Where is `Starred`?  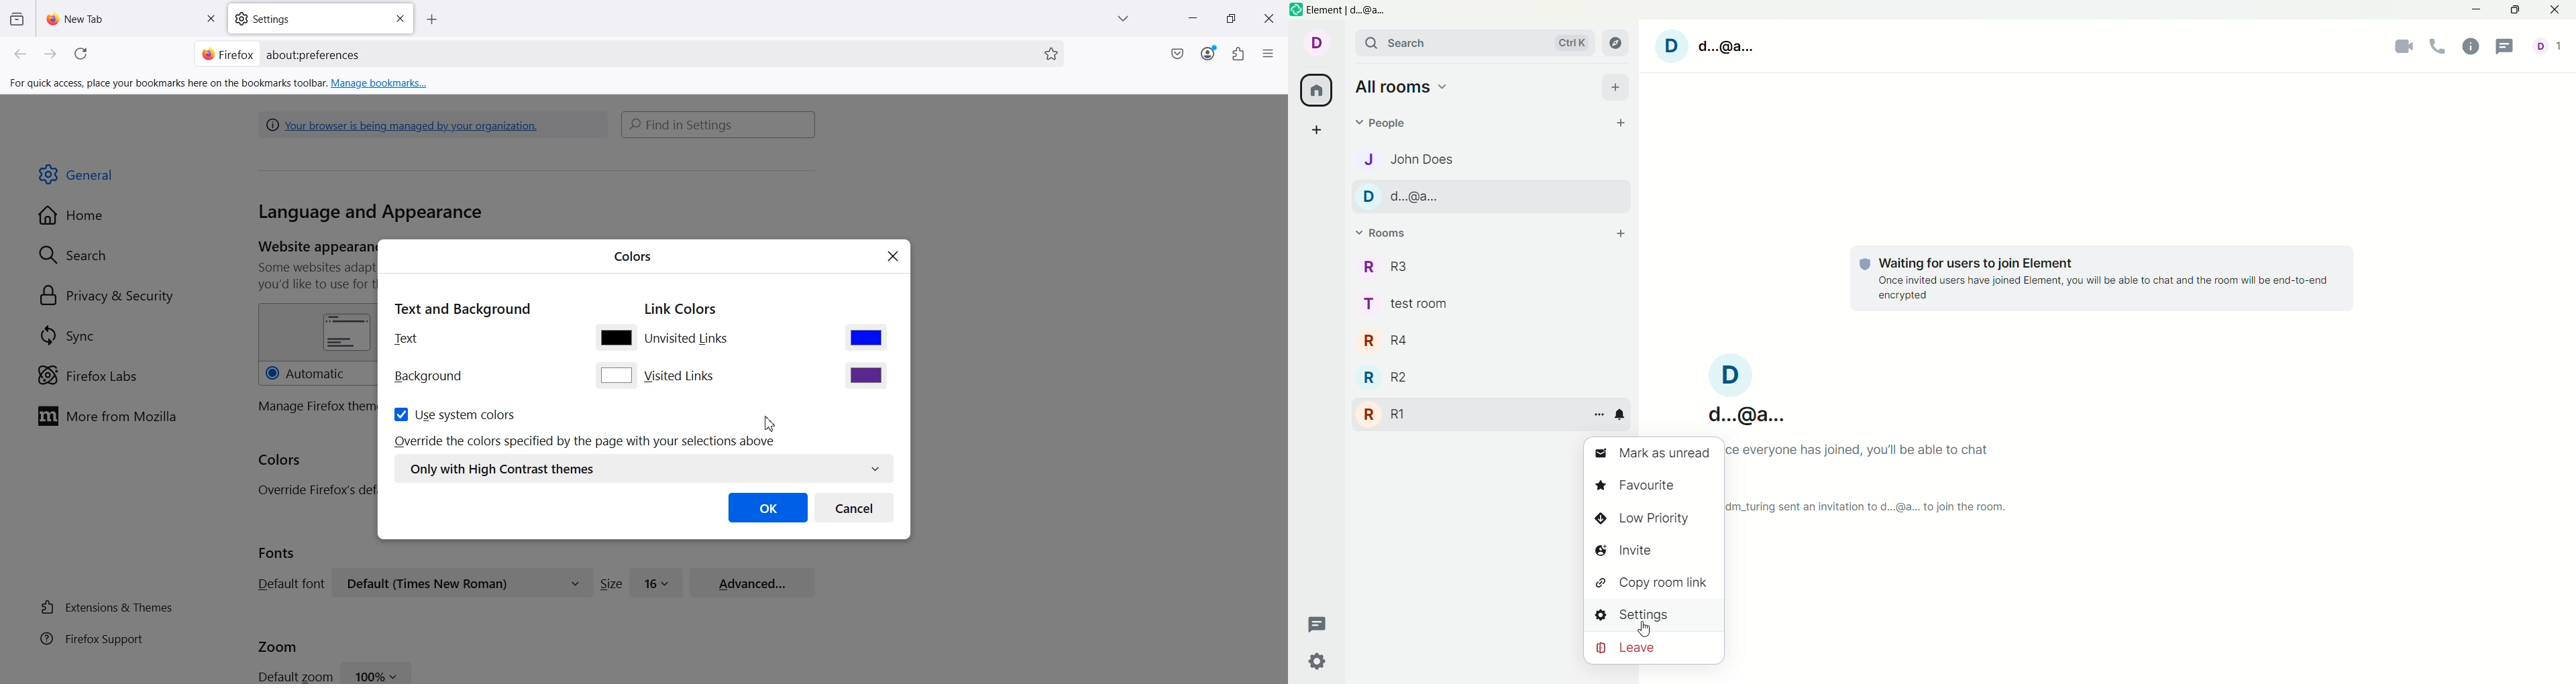 Starred is located at coordinates (1051, 54).